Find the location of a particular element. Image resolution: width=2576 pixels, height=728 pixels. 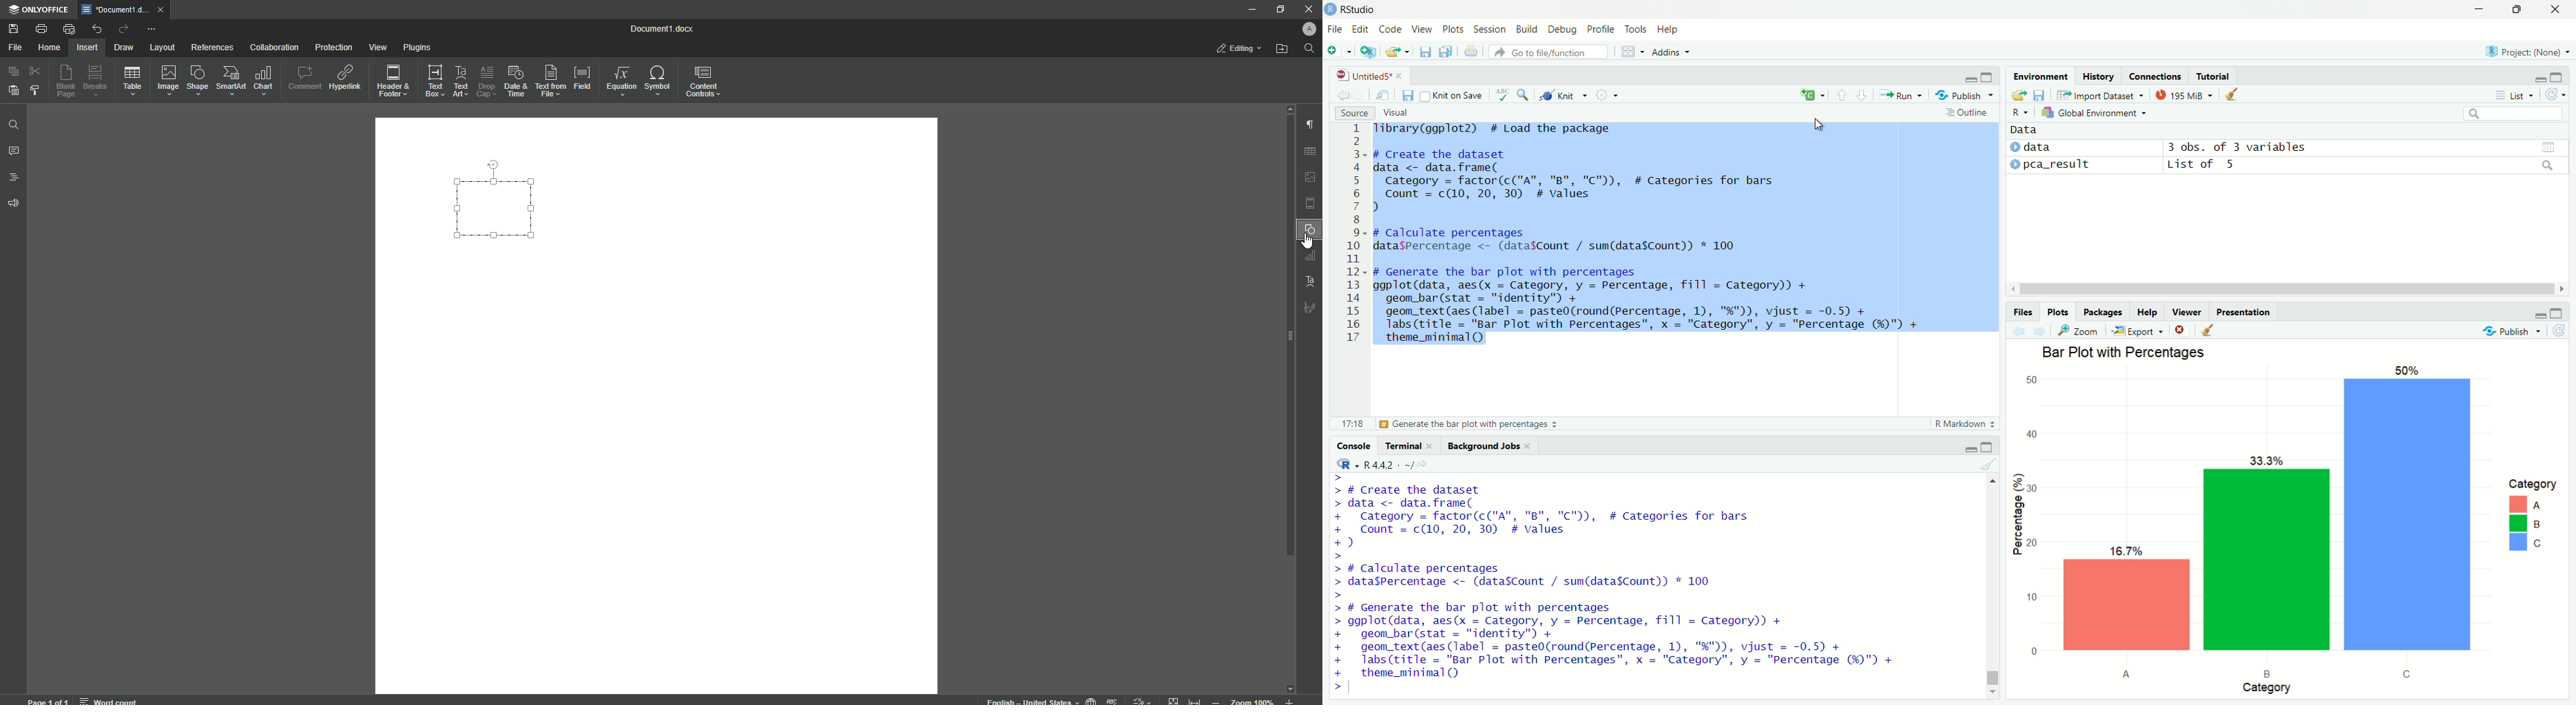

terminal is located at coordinates (1409, 445).